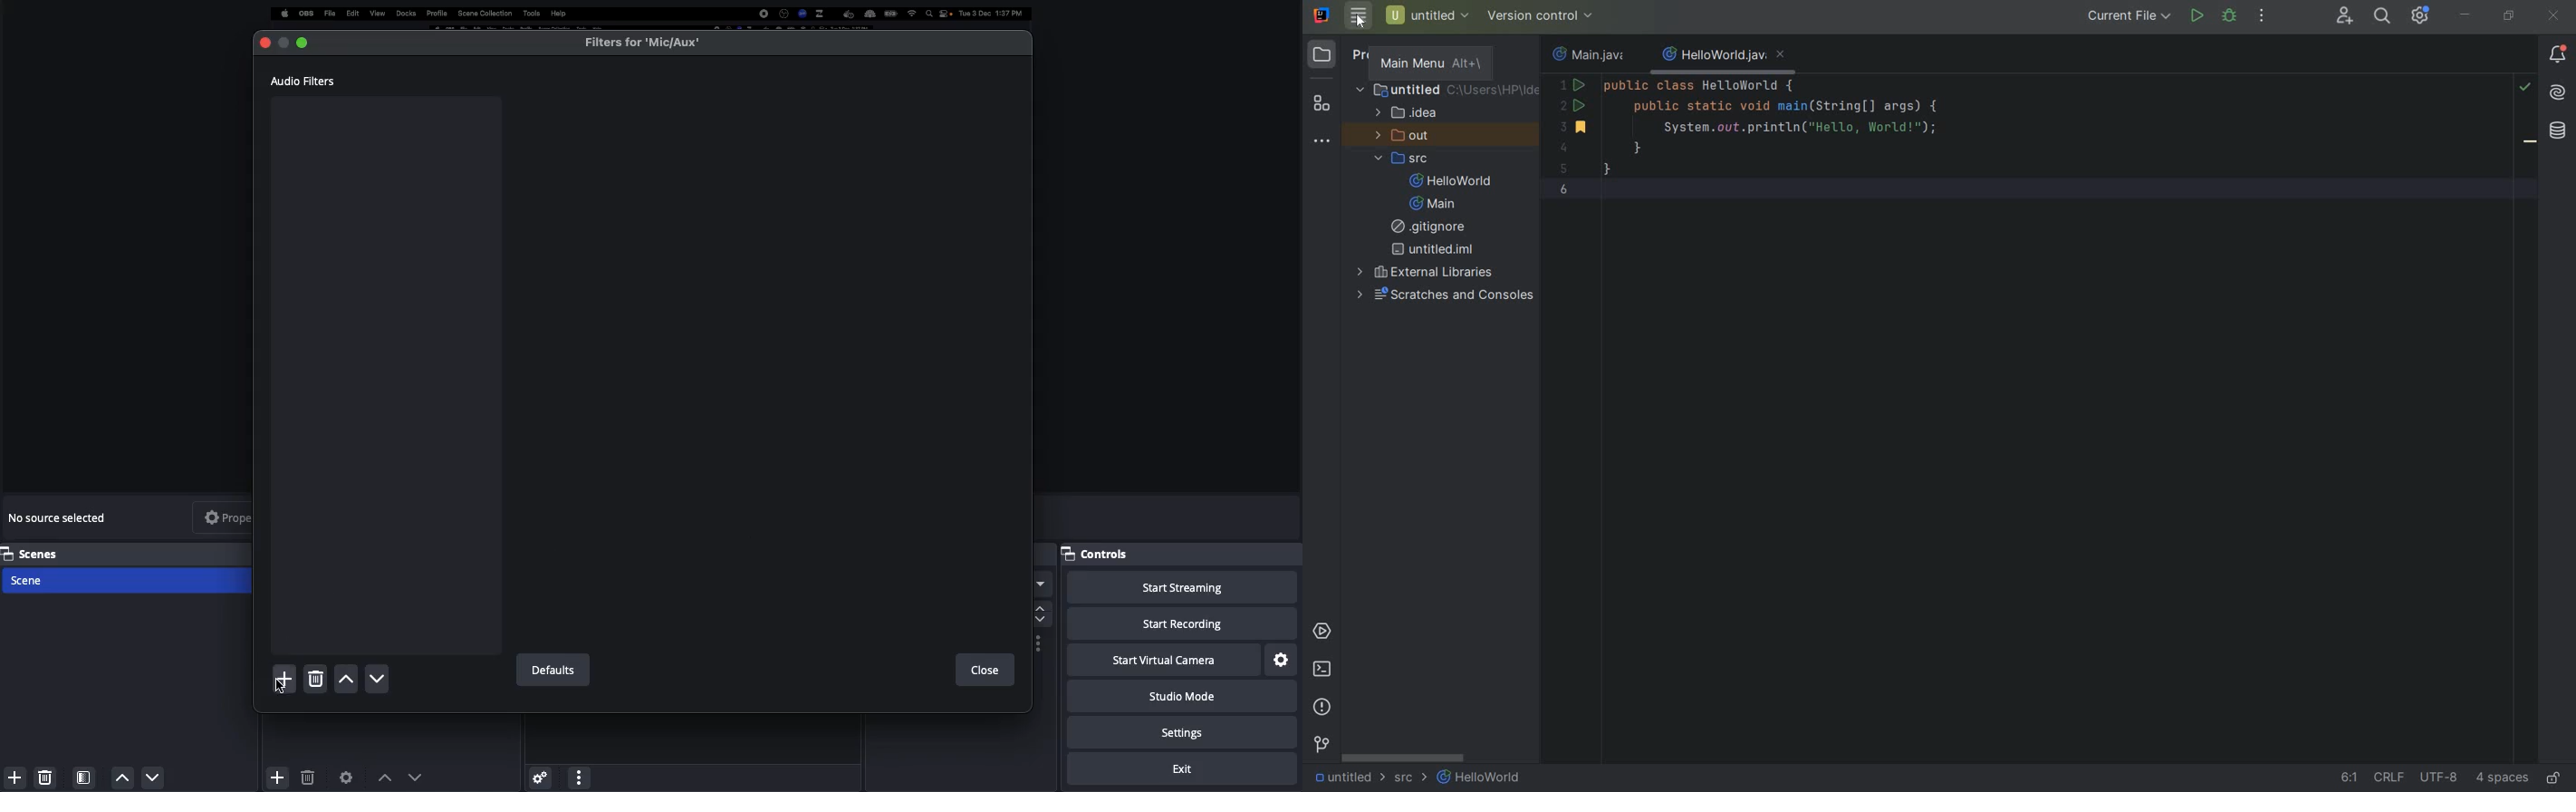  I want to click on configure version control, so click(1542, 17).